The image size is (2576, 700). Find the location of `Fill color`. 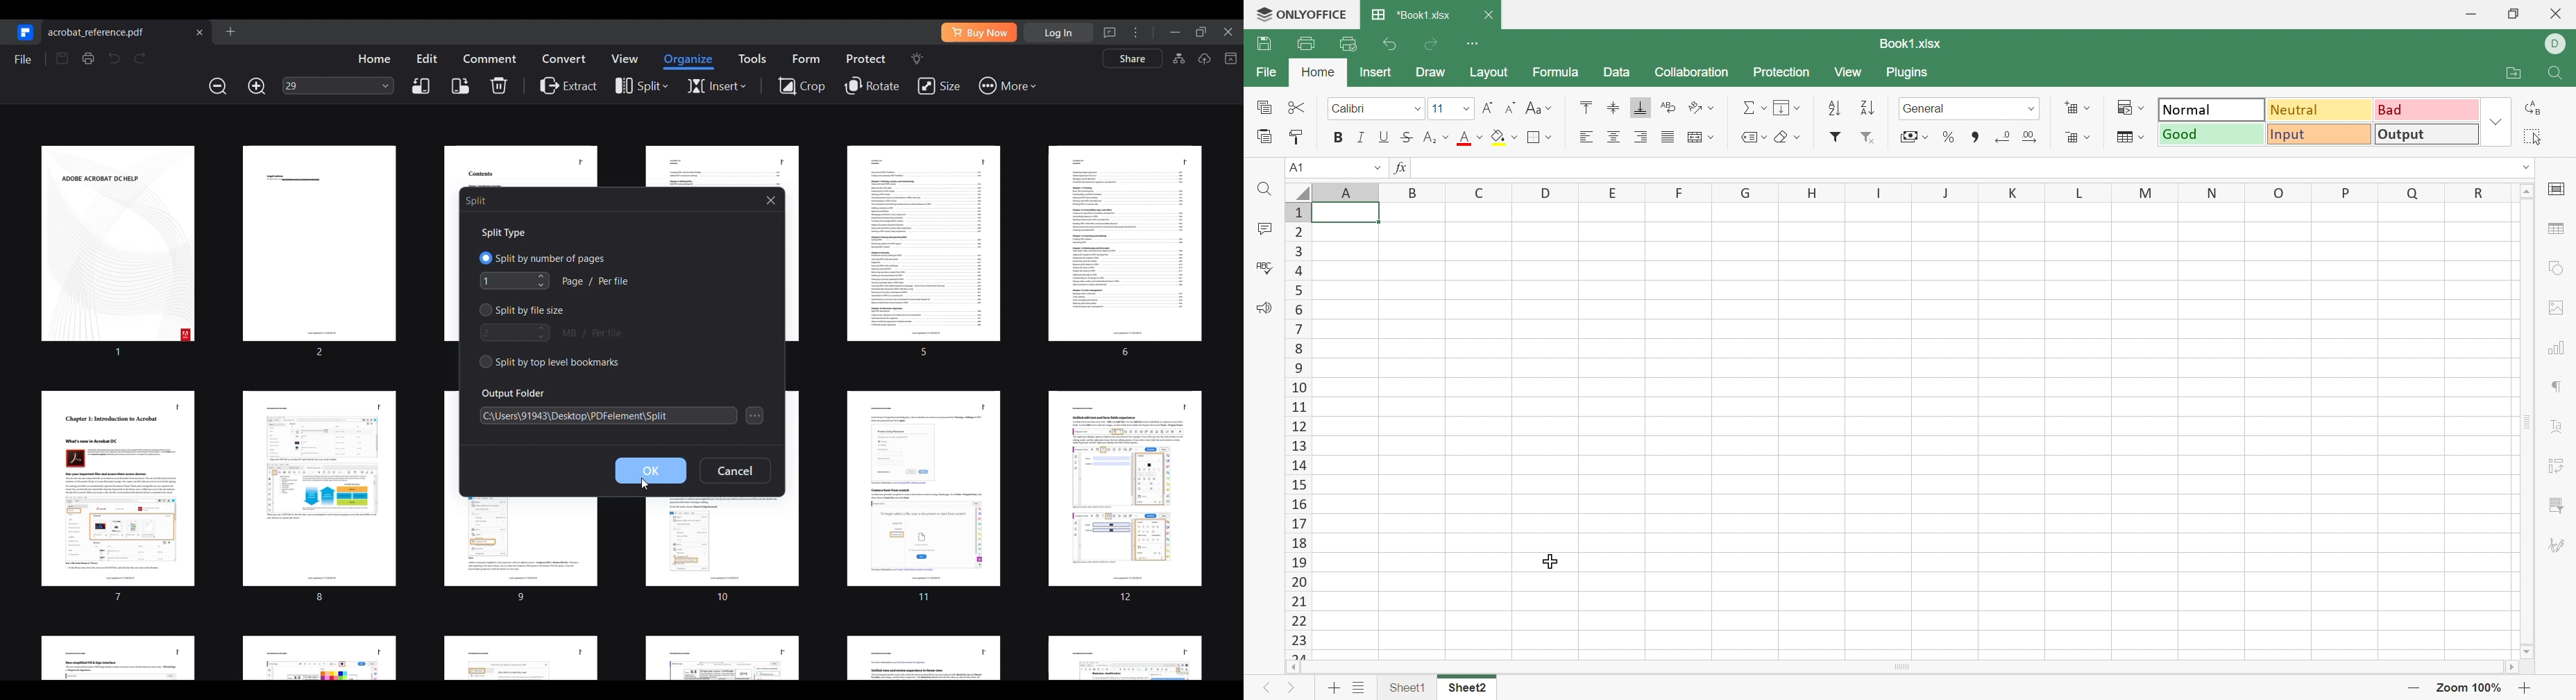

Fill color is located at coordinates (1509, 139).